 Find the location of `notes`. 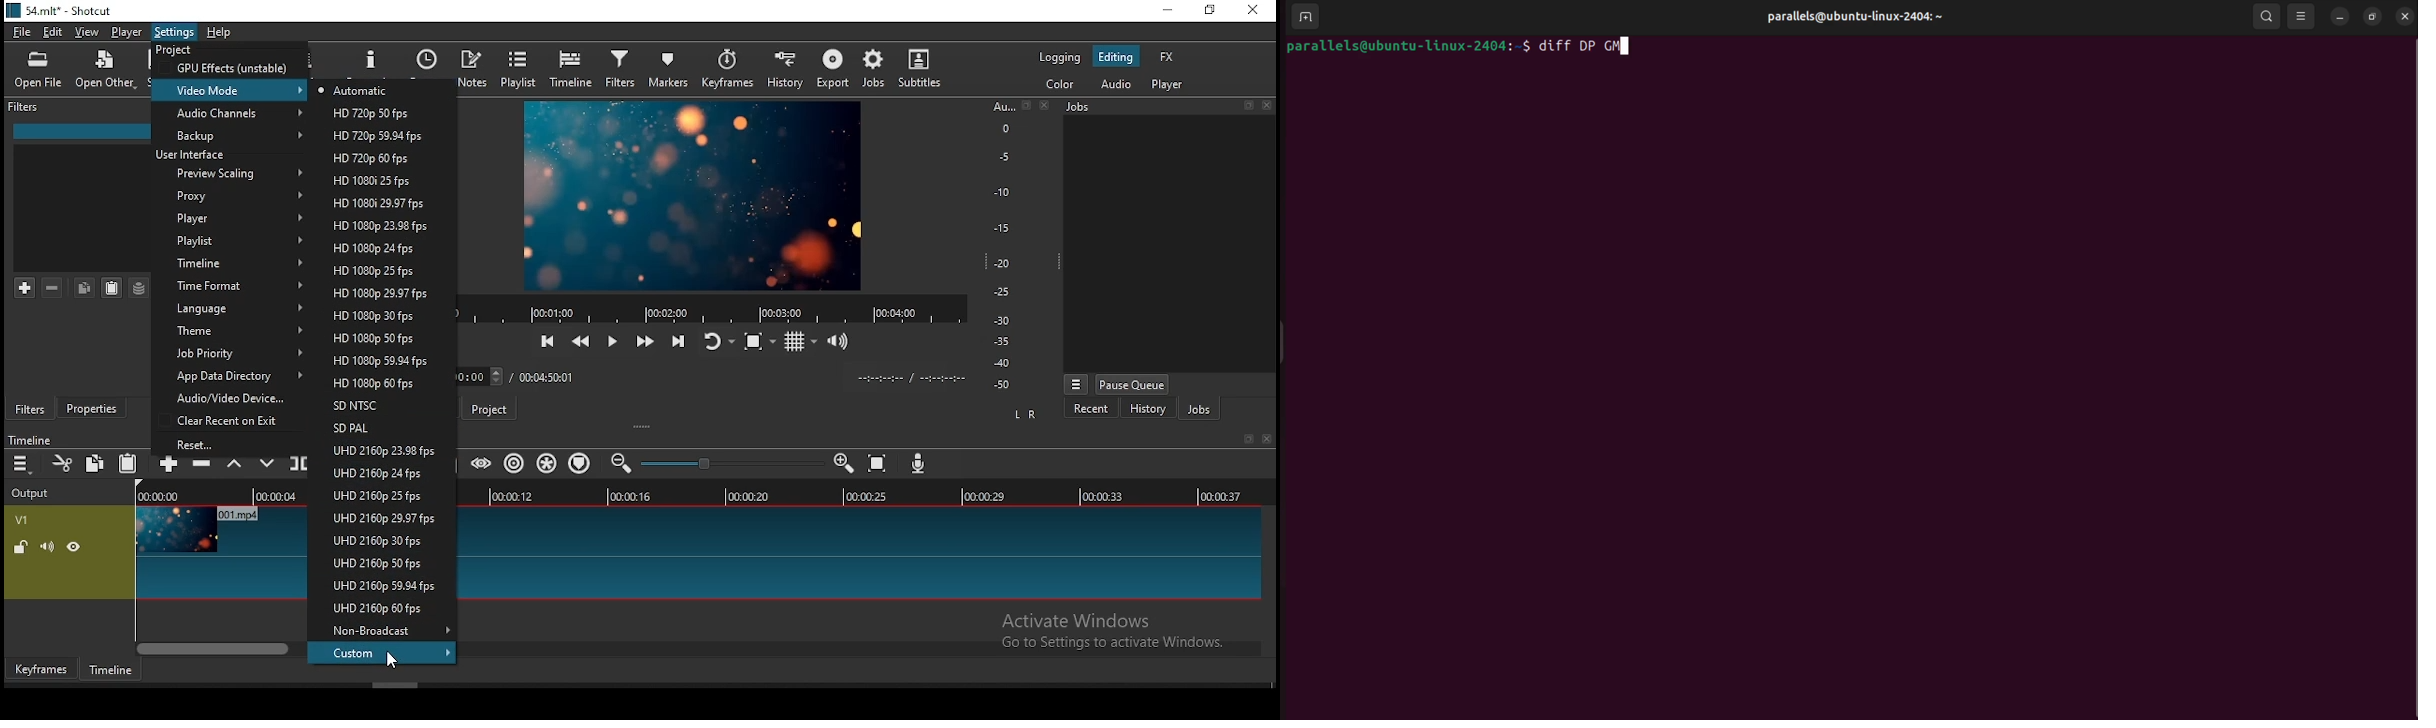

notes is located at coordinates (472, 69).